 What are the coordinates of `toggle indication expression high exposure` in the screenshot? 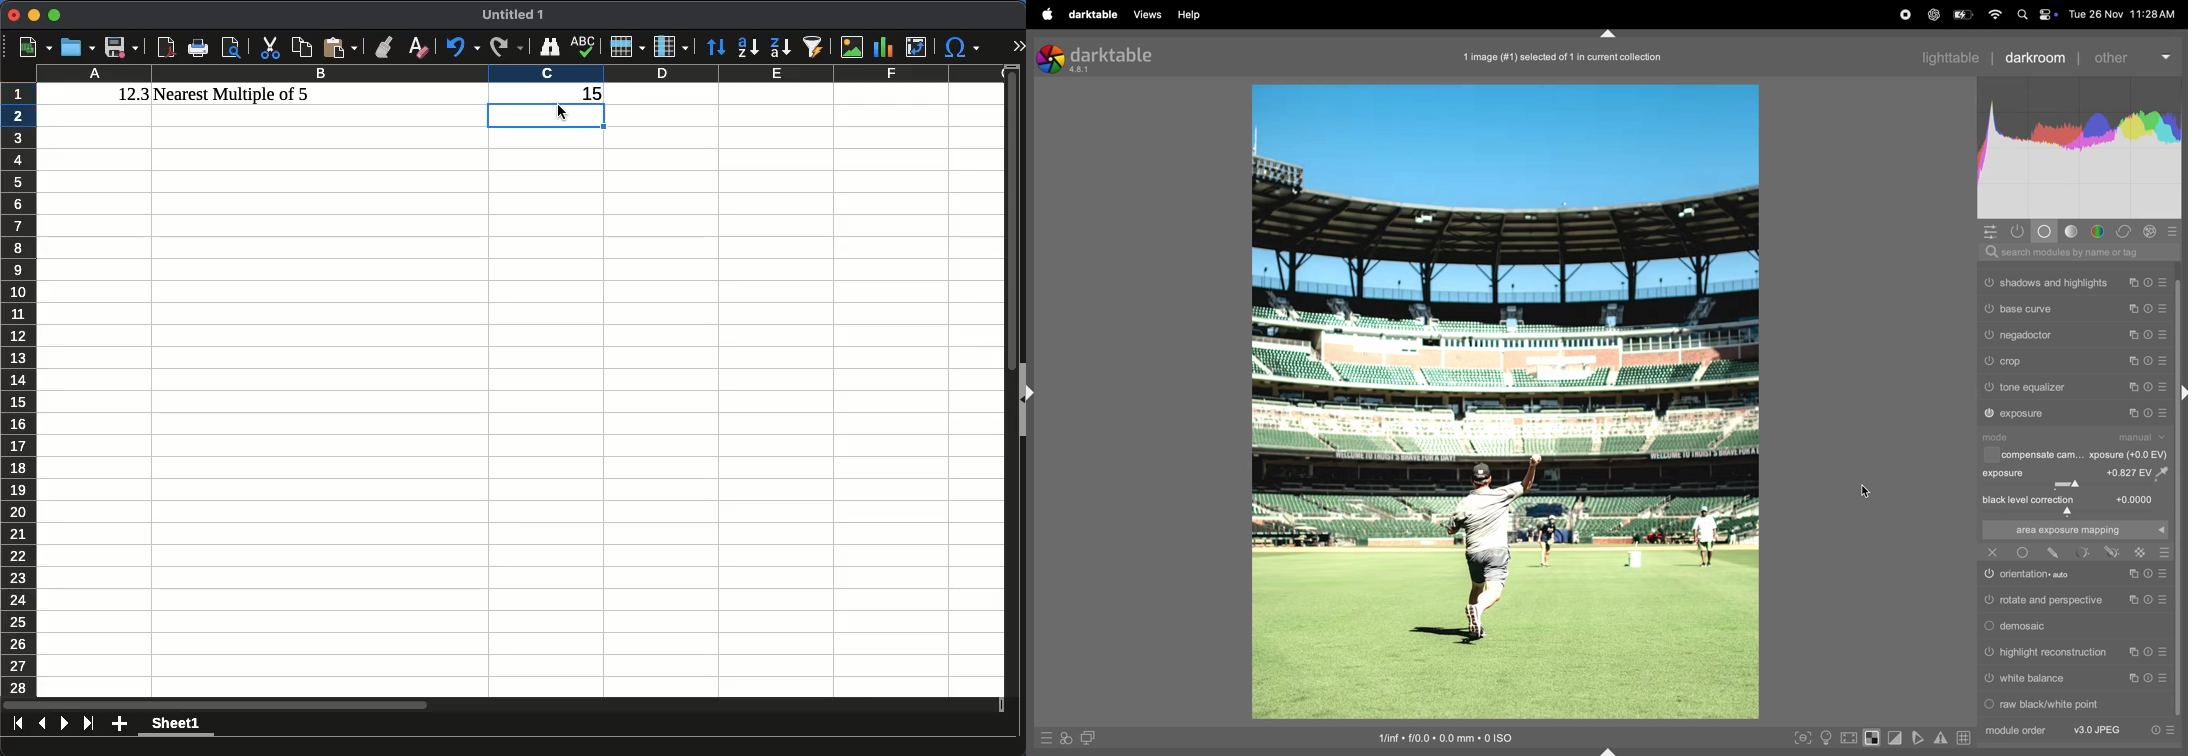 It's located at (1873, 738).